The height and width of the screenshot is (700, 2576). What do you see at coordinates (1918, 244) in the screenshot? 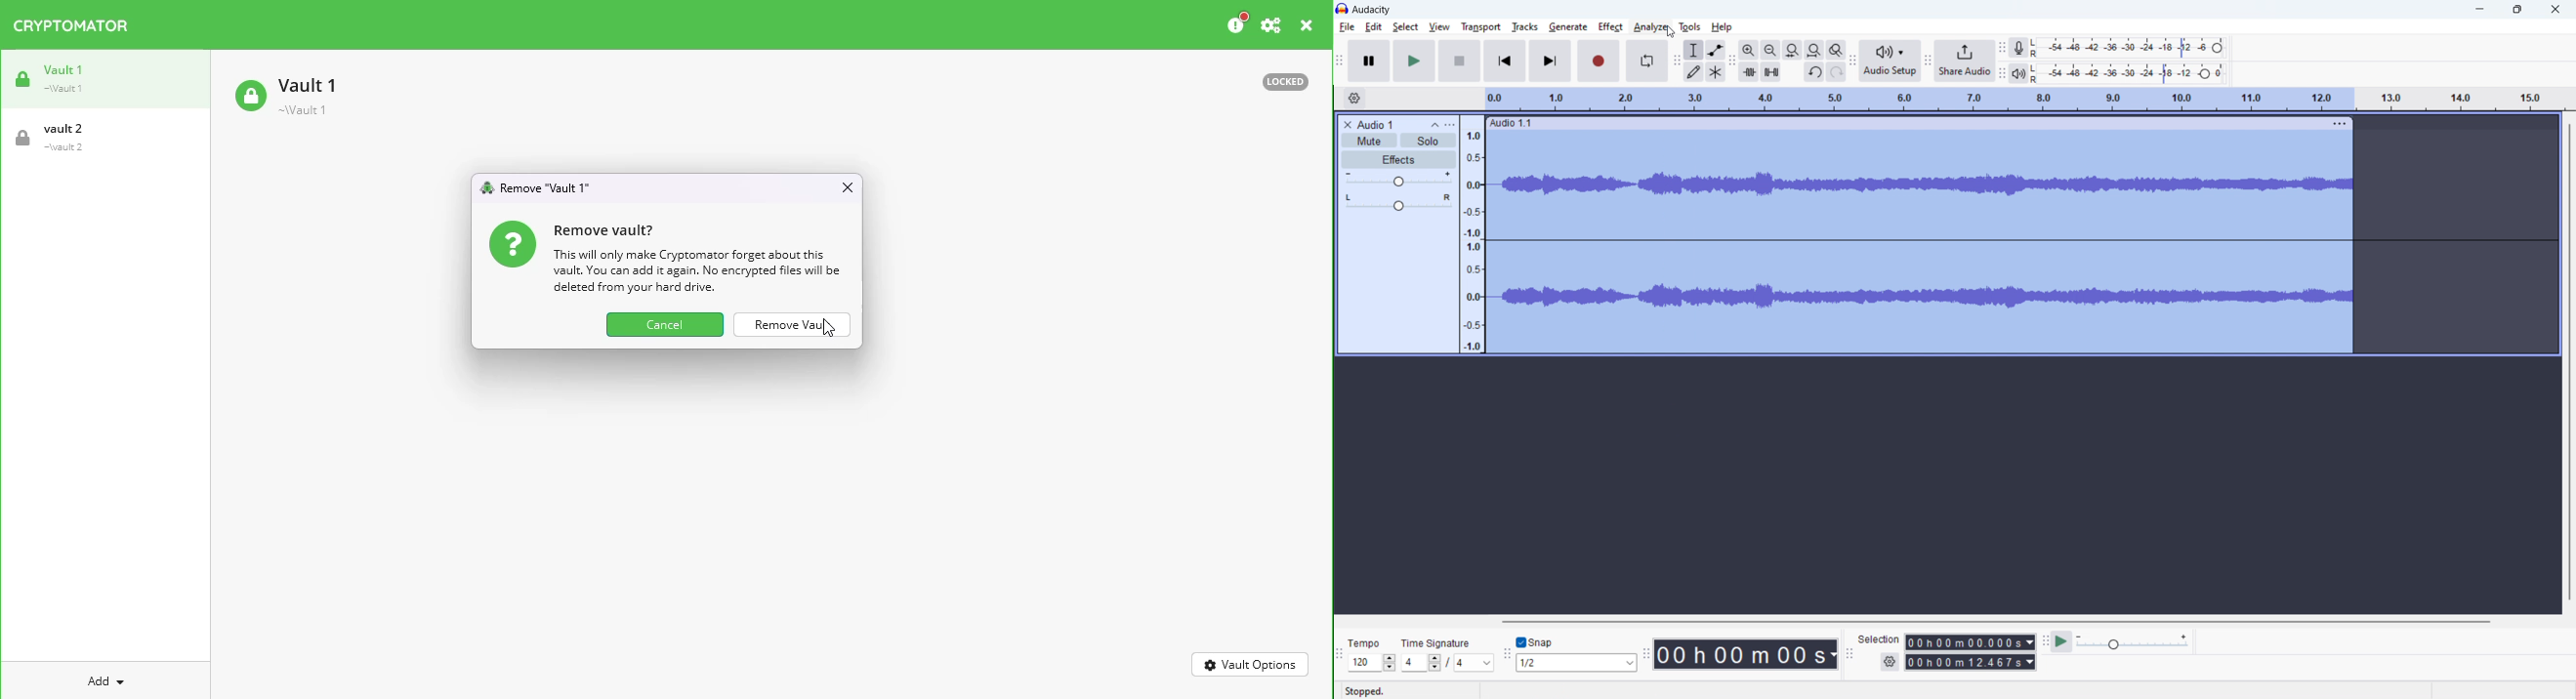
I see `track selected` at bounding box center [1918, 244].